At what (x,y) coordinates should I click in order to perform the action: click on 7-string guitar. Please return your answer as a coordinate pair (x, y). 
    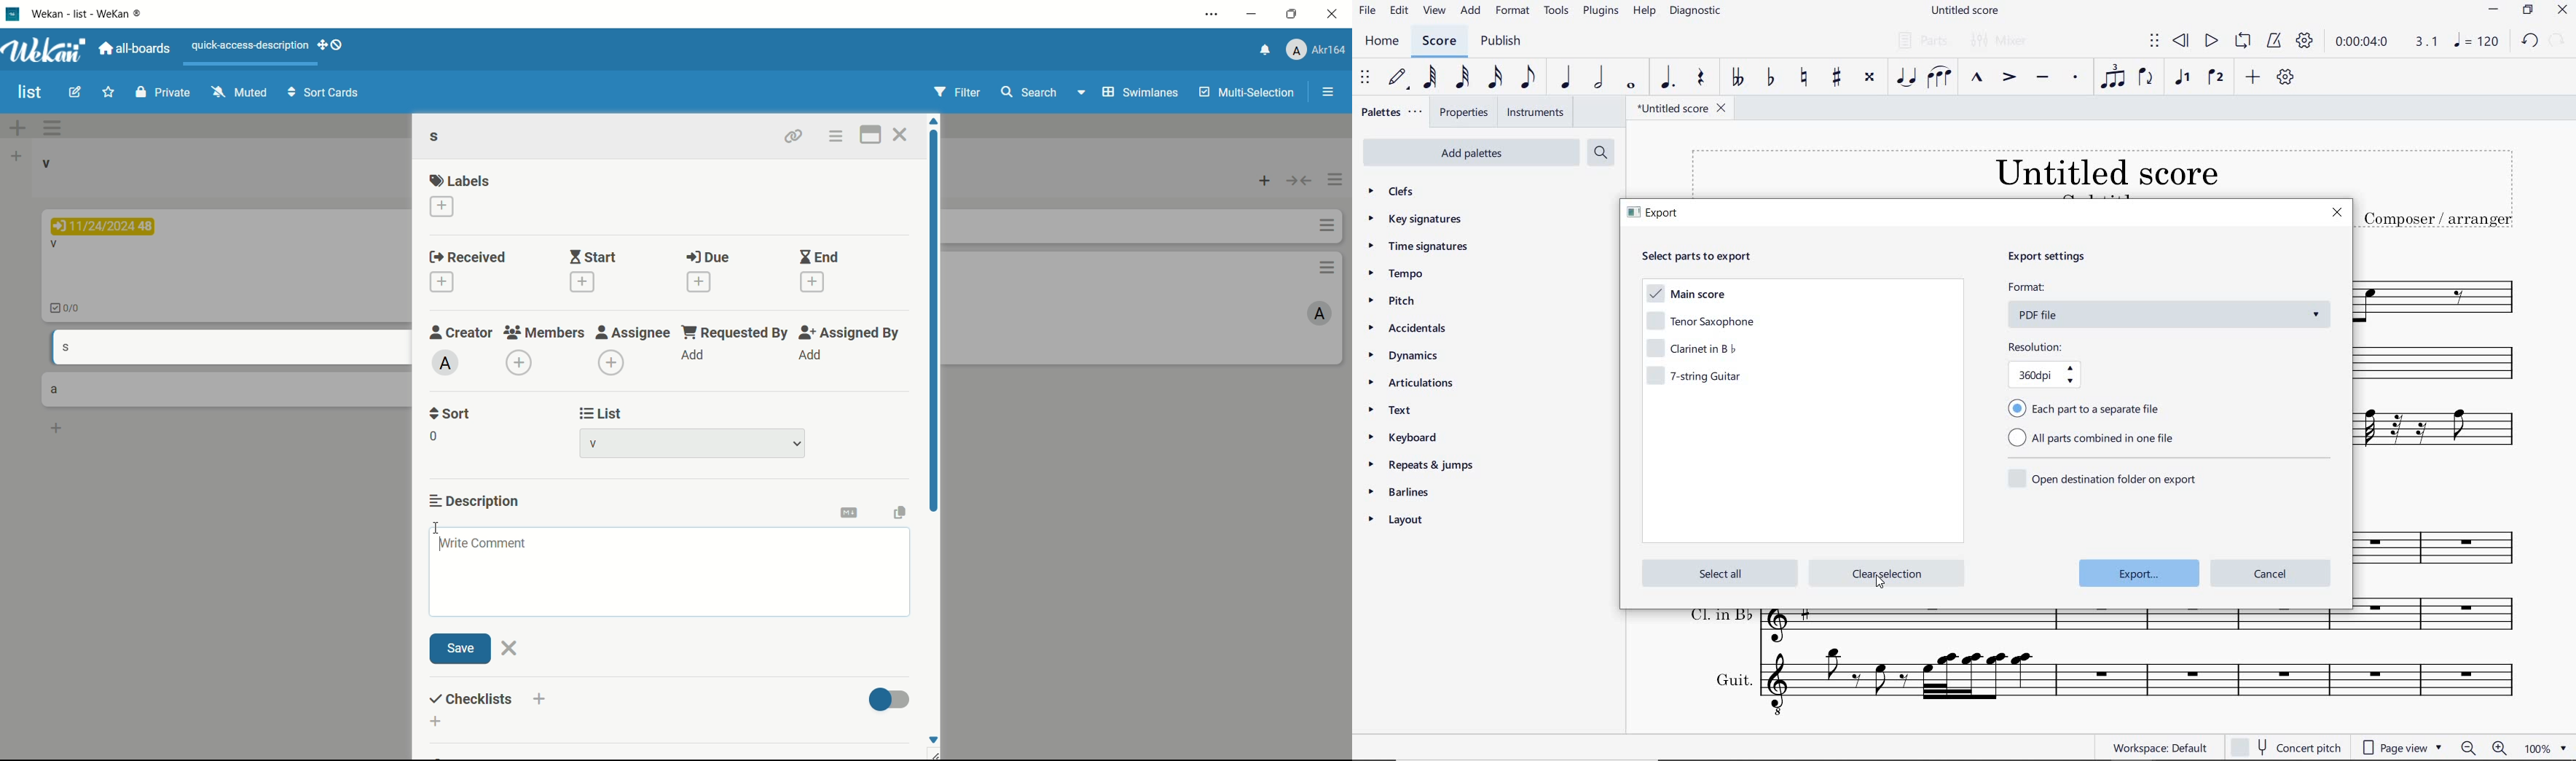
    Looking at the image, I should click on (1700, 378).